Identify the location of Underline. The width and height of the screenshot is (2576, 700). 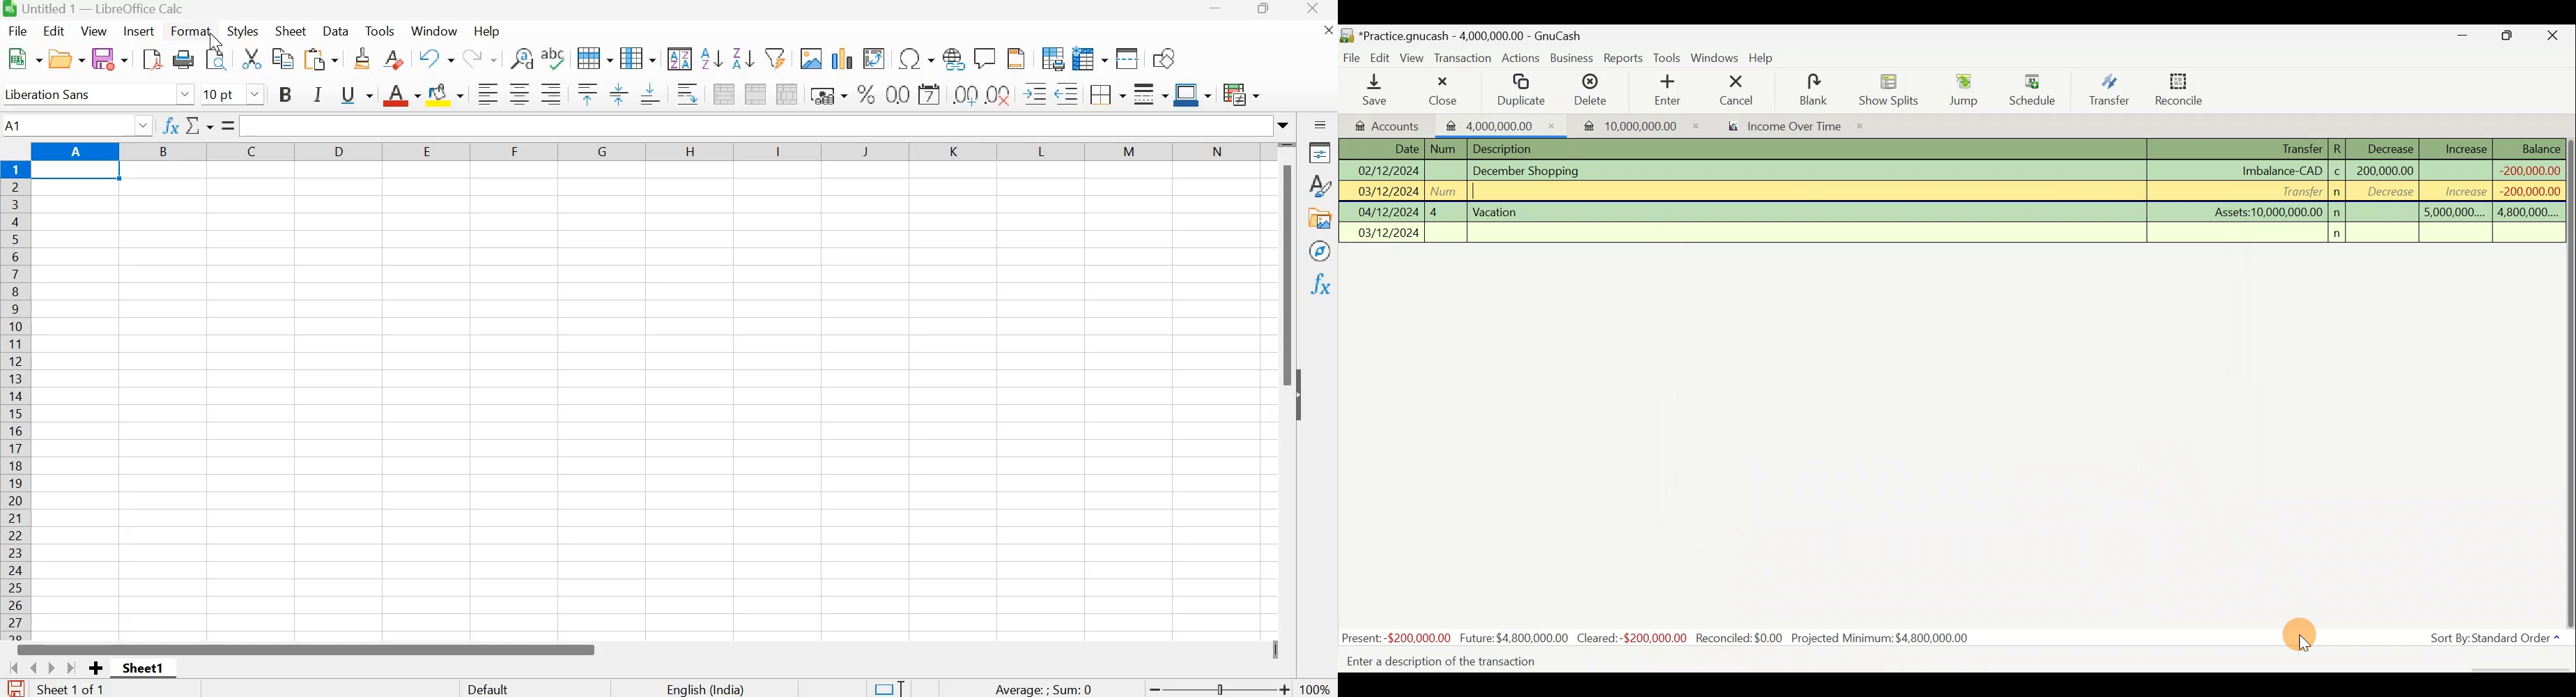
(355, 93).